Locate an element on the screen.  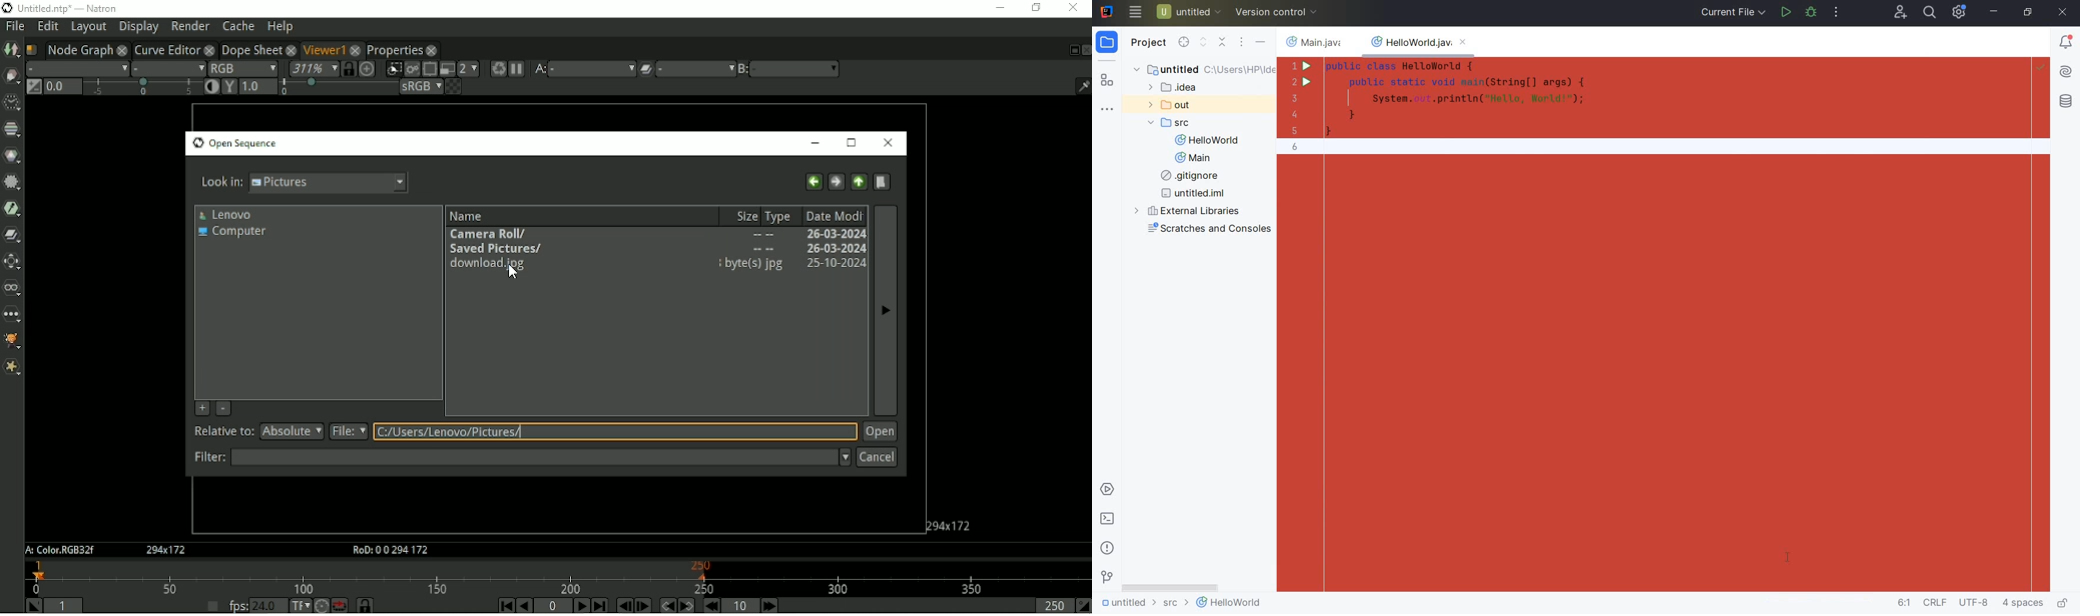
restore down is located at coordinates (2029, 13).